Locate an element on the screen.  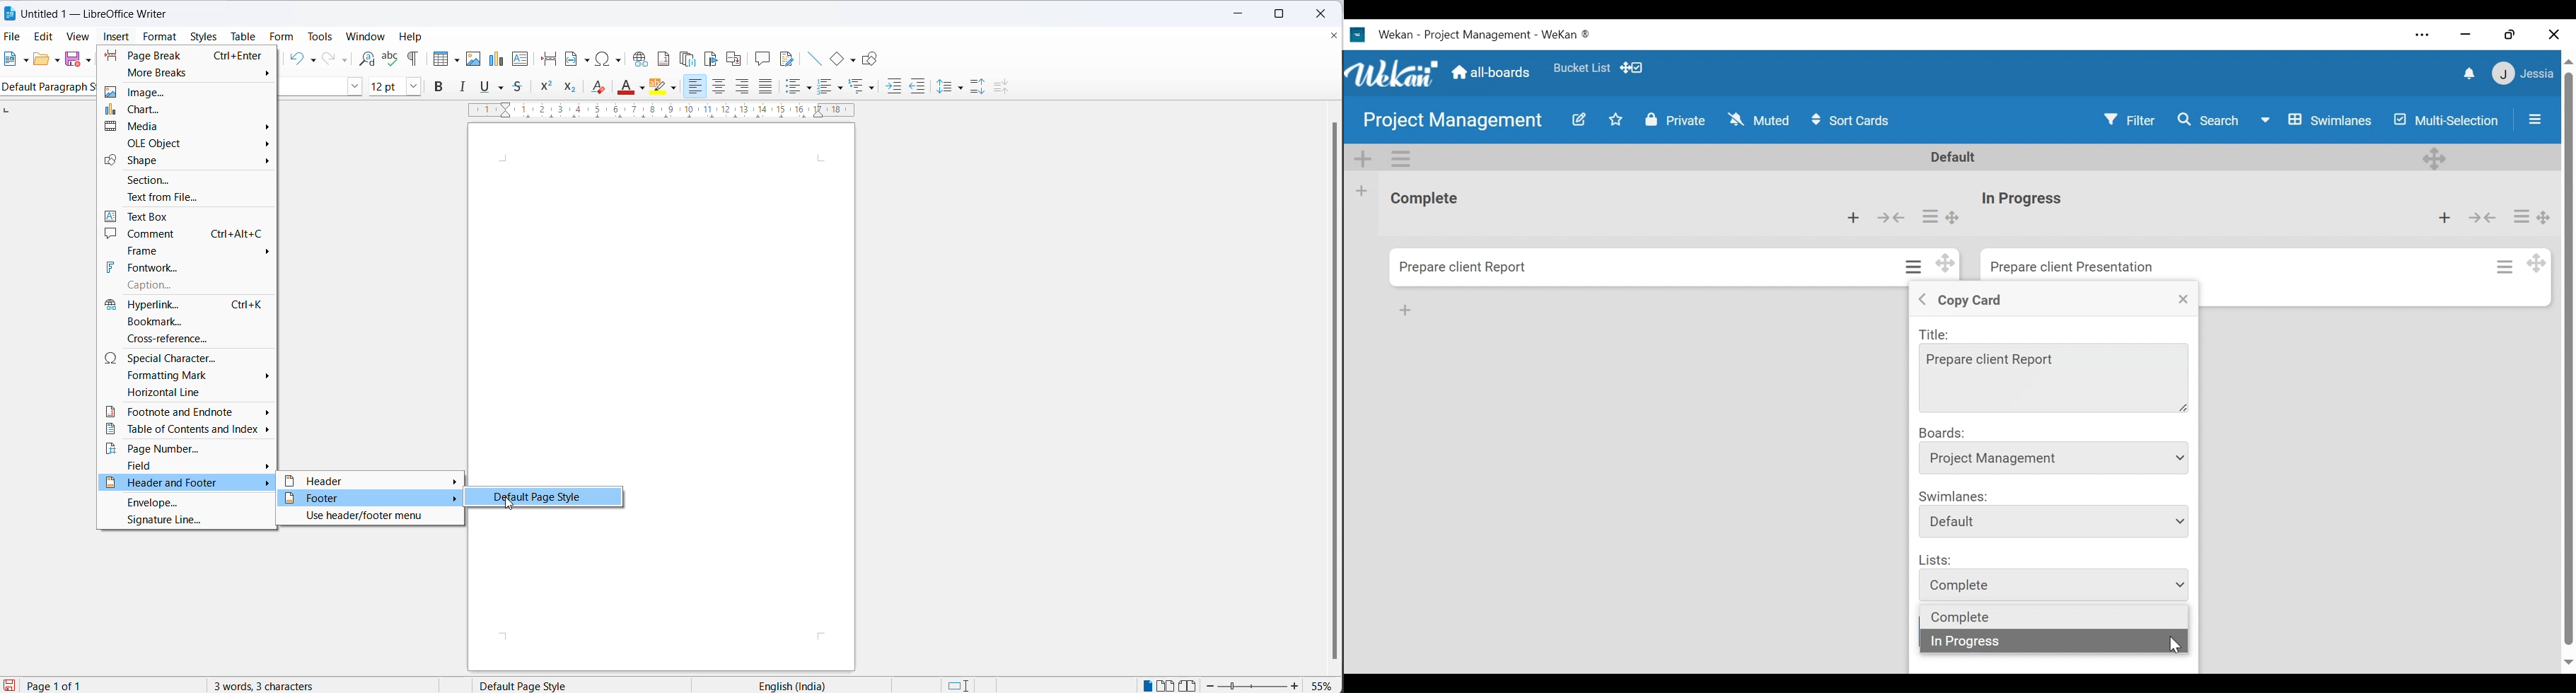
insert chart is located at coordinates (498, 59).